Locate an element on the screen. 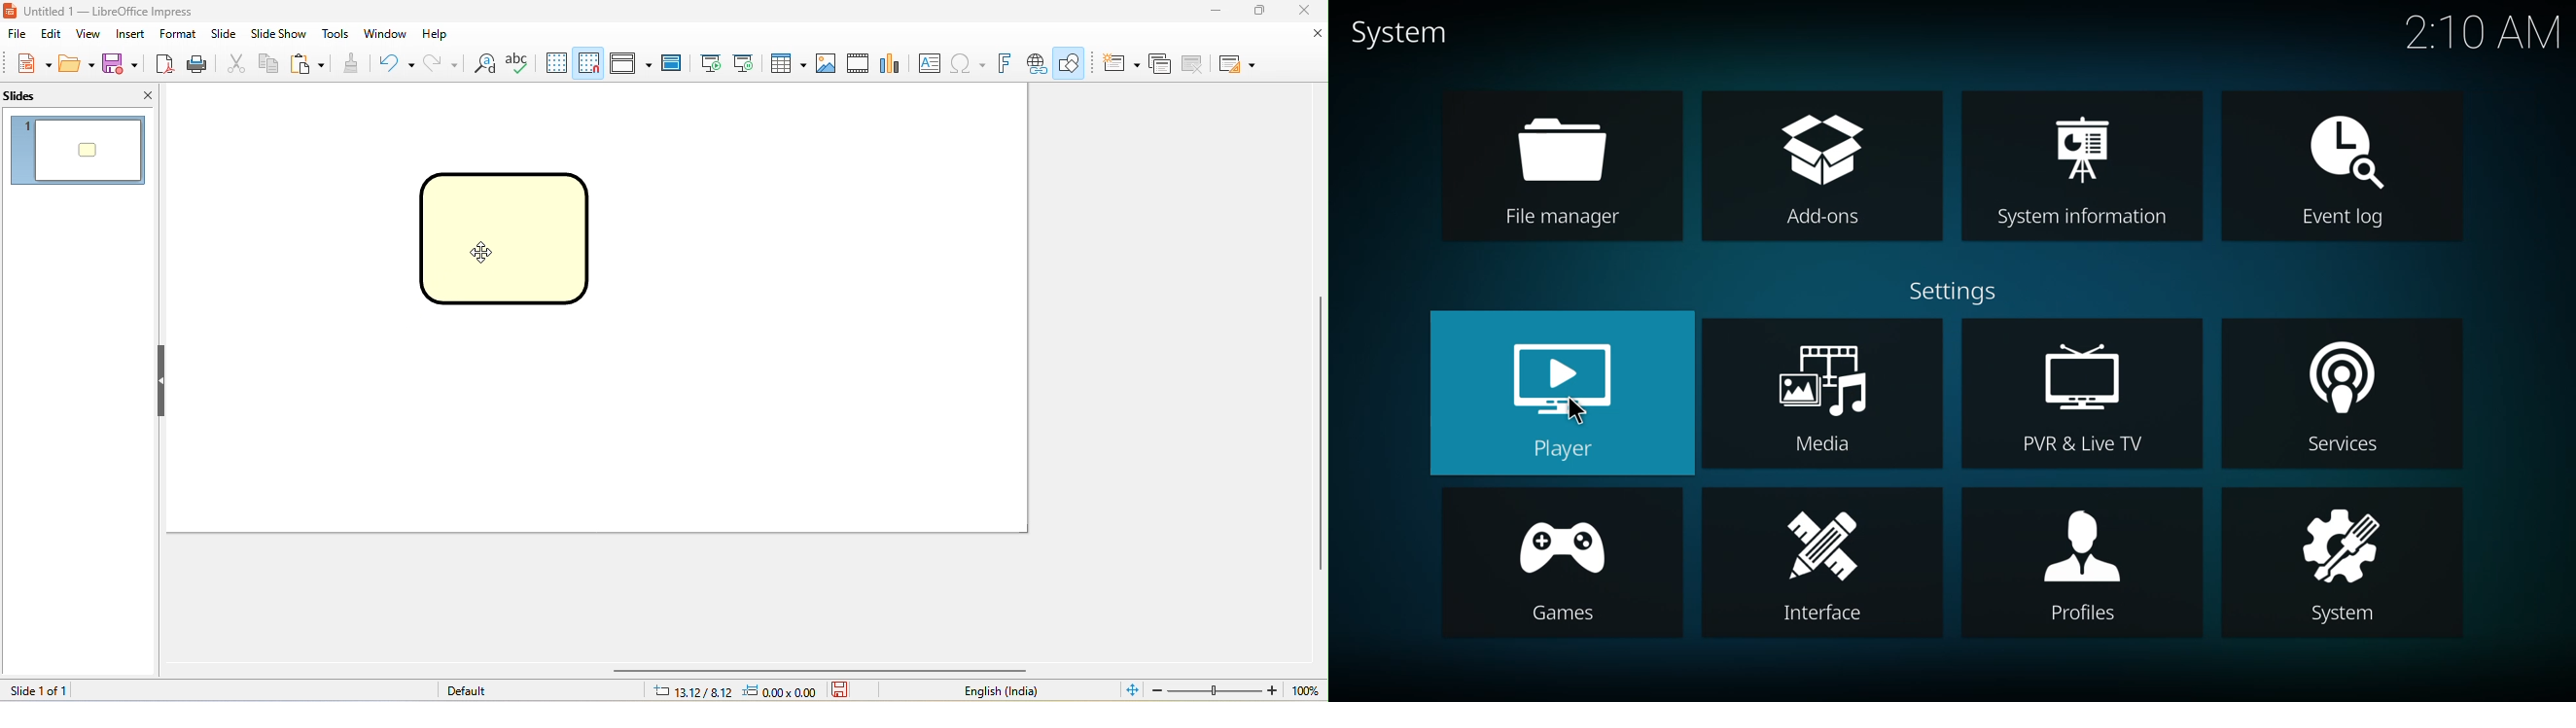 The width and height of the screenshot is (2576, 728). untitled 1-libre office impress is located at coordinates (133, 11).